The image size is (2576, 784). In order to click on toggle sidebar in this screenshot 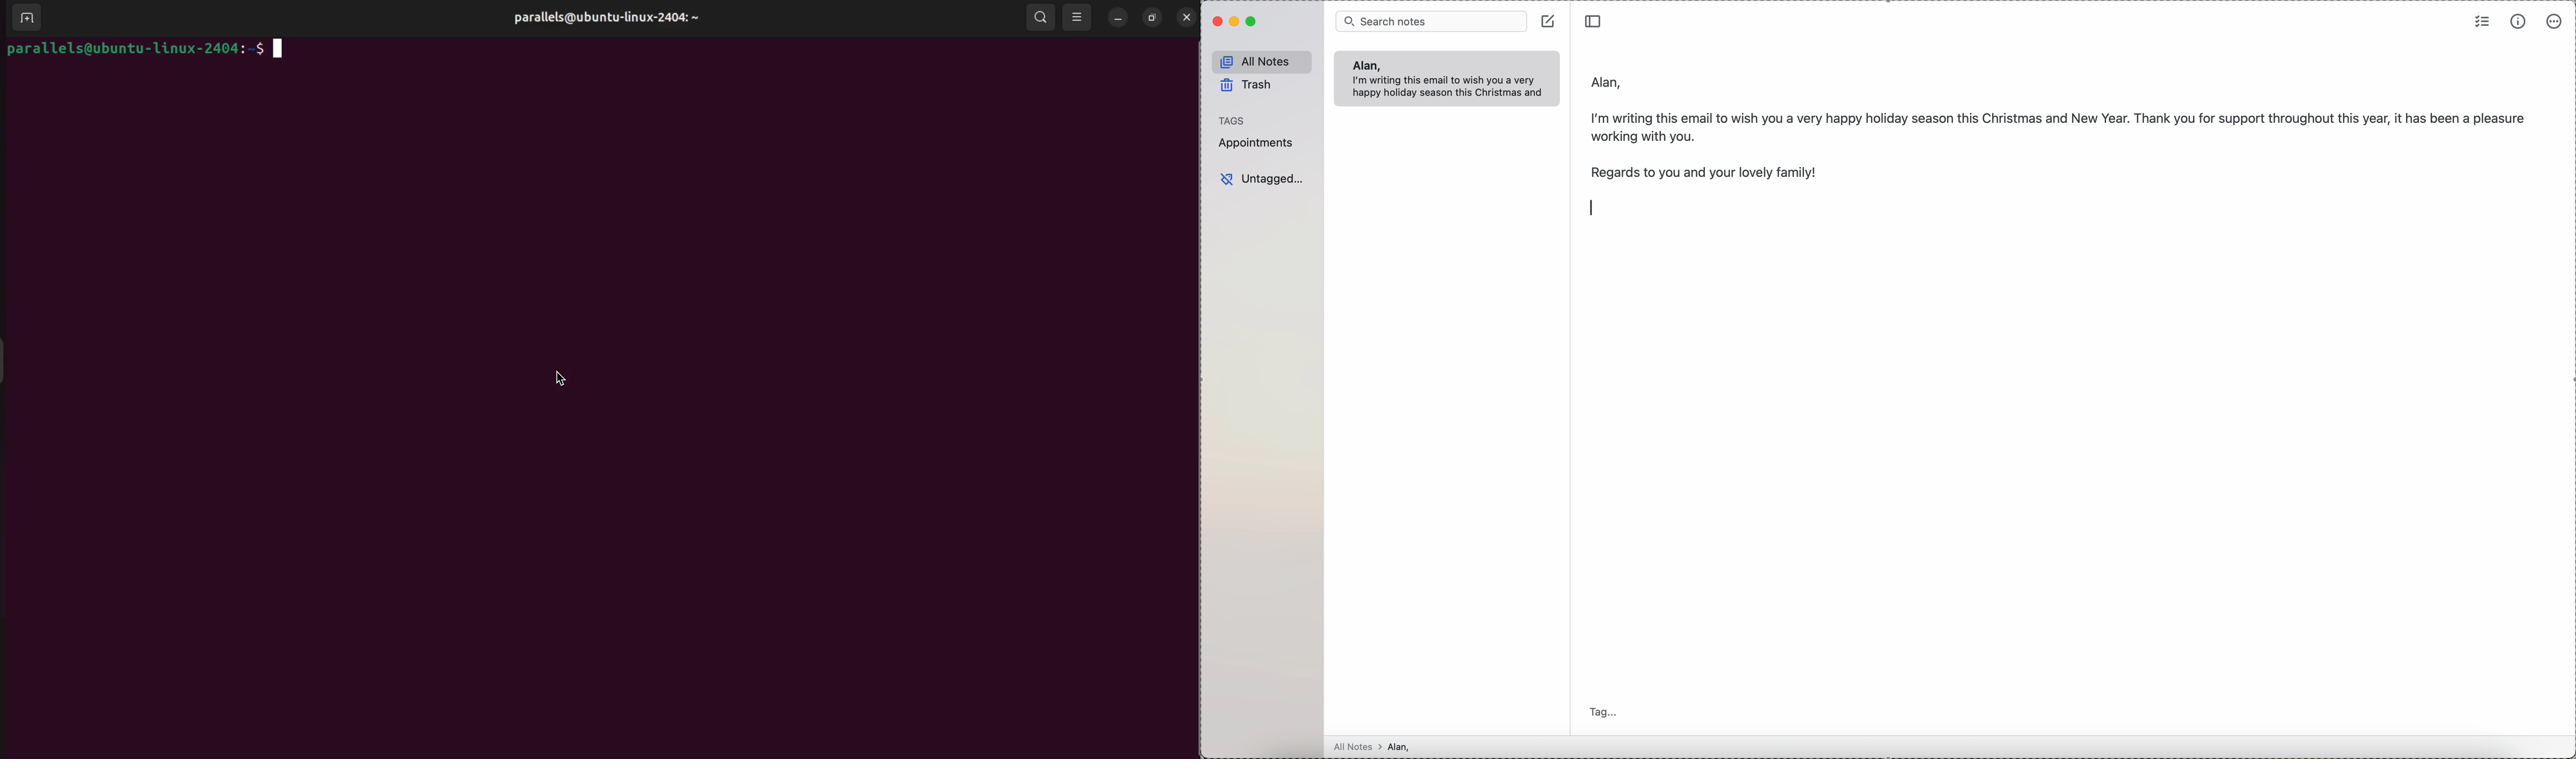, I will do `click(1594, 19)`.